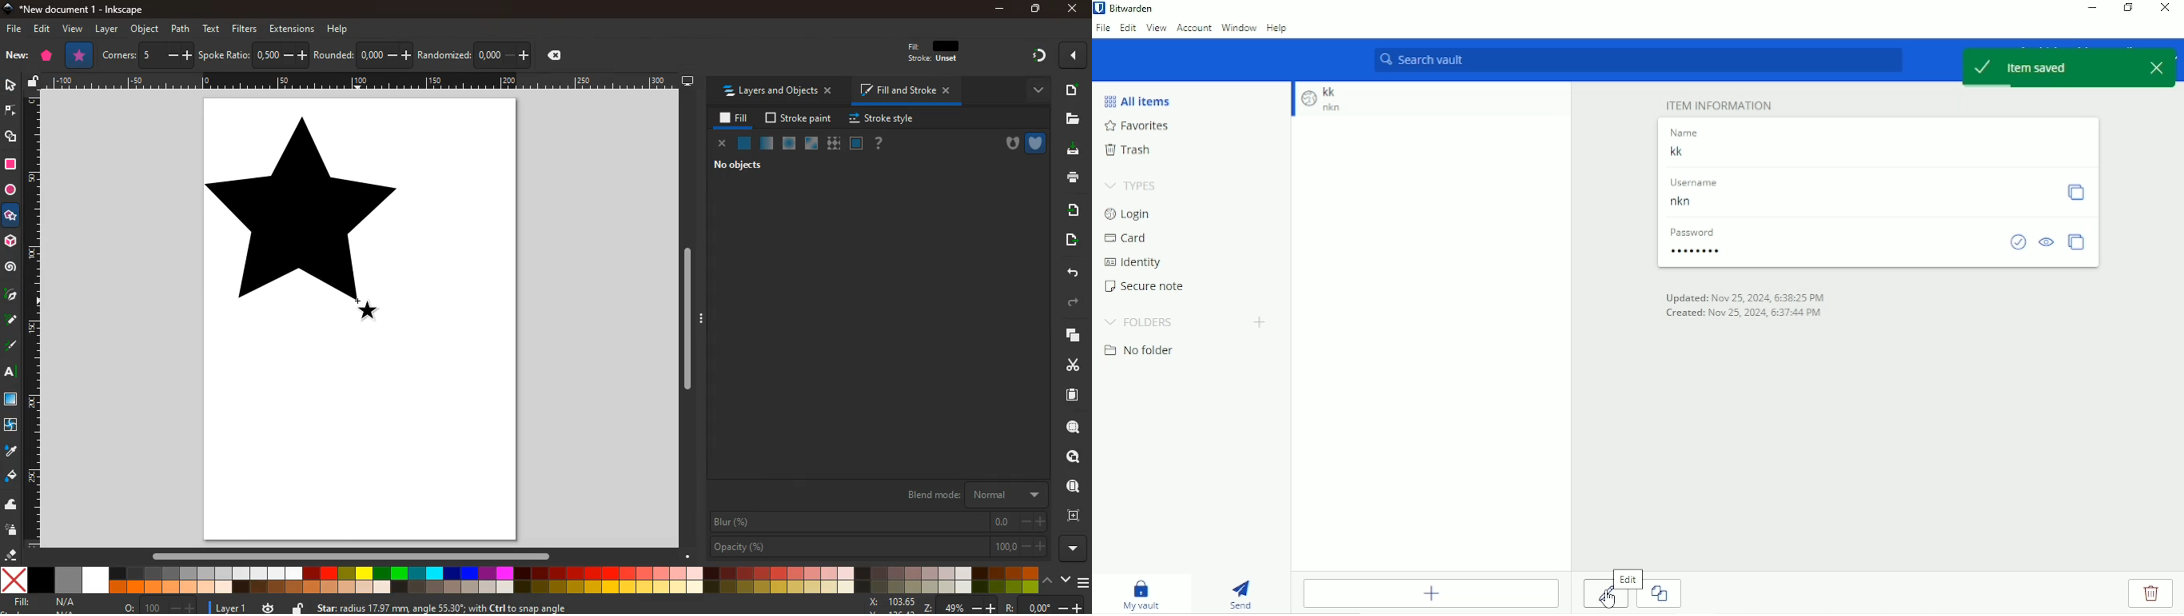 Image resolution: width=2184 pixels, height=616 pixels. Describe the element at coordinates (10, 401) in the screenshot. I see `square` at that location.